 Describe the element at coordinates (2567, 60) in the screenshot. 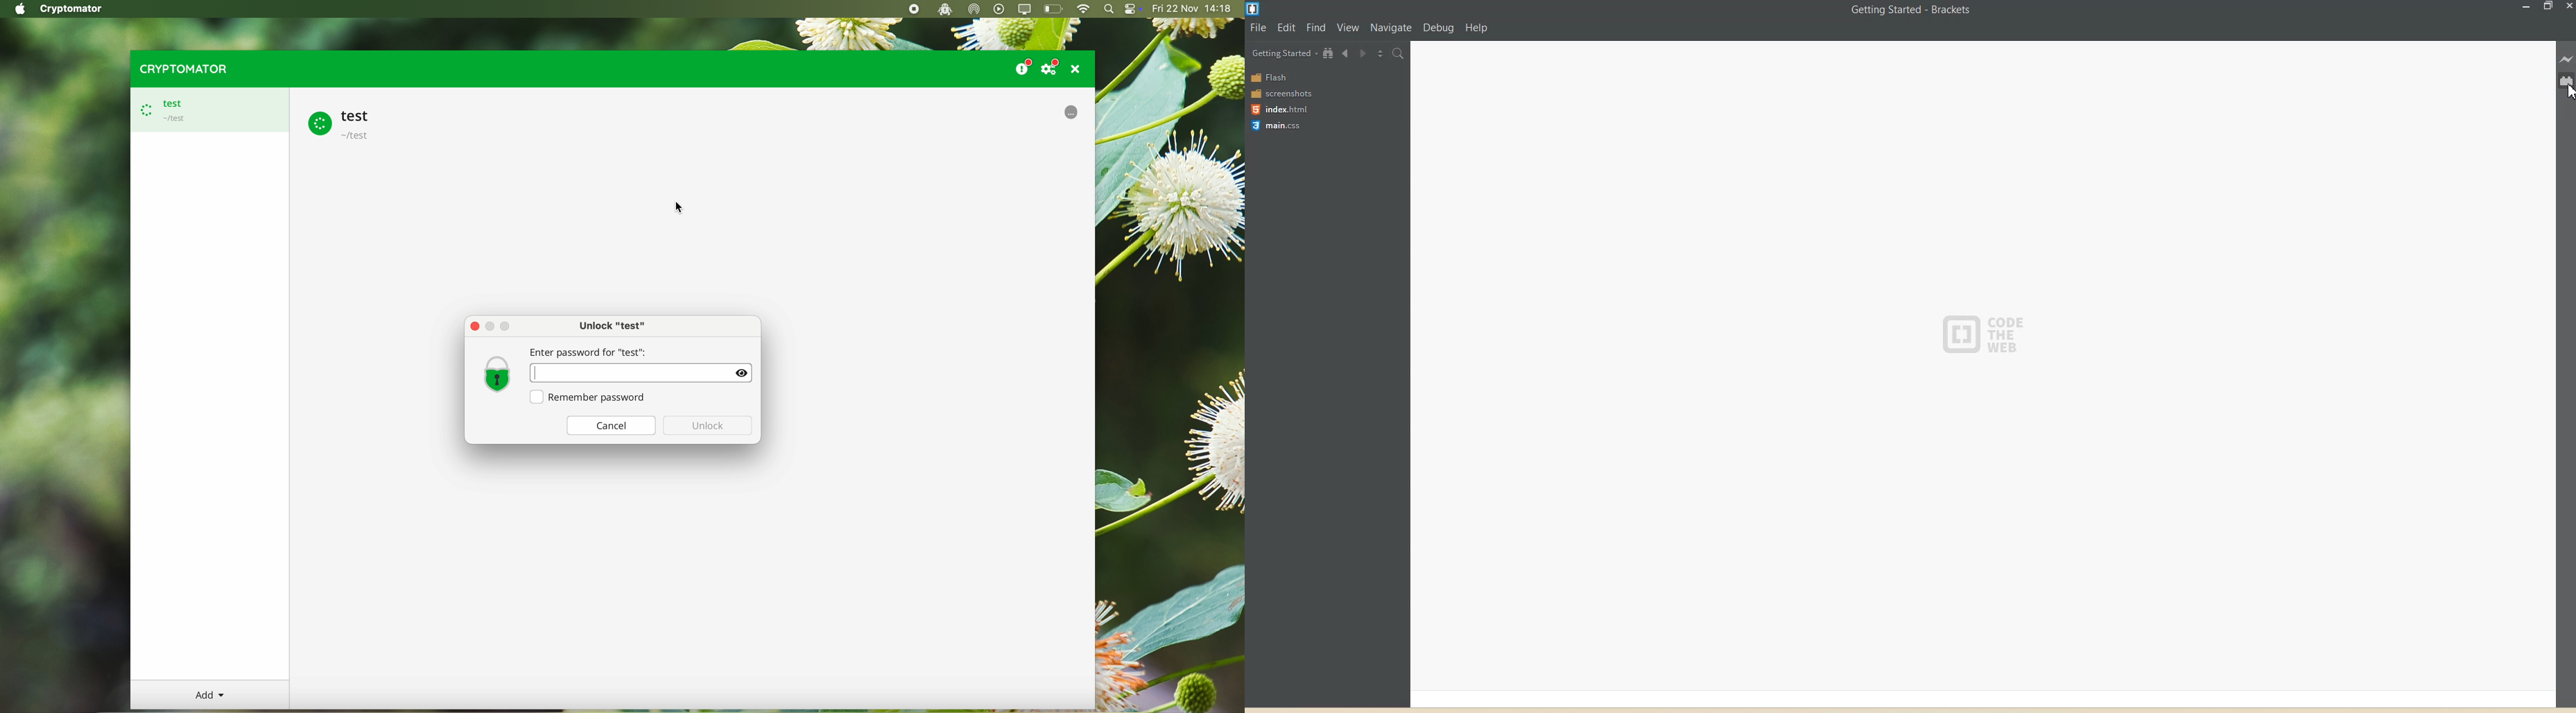

I see `Live Preview` at that location.